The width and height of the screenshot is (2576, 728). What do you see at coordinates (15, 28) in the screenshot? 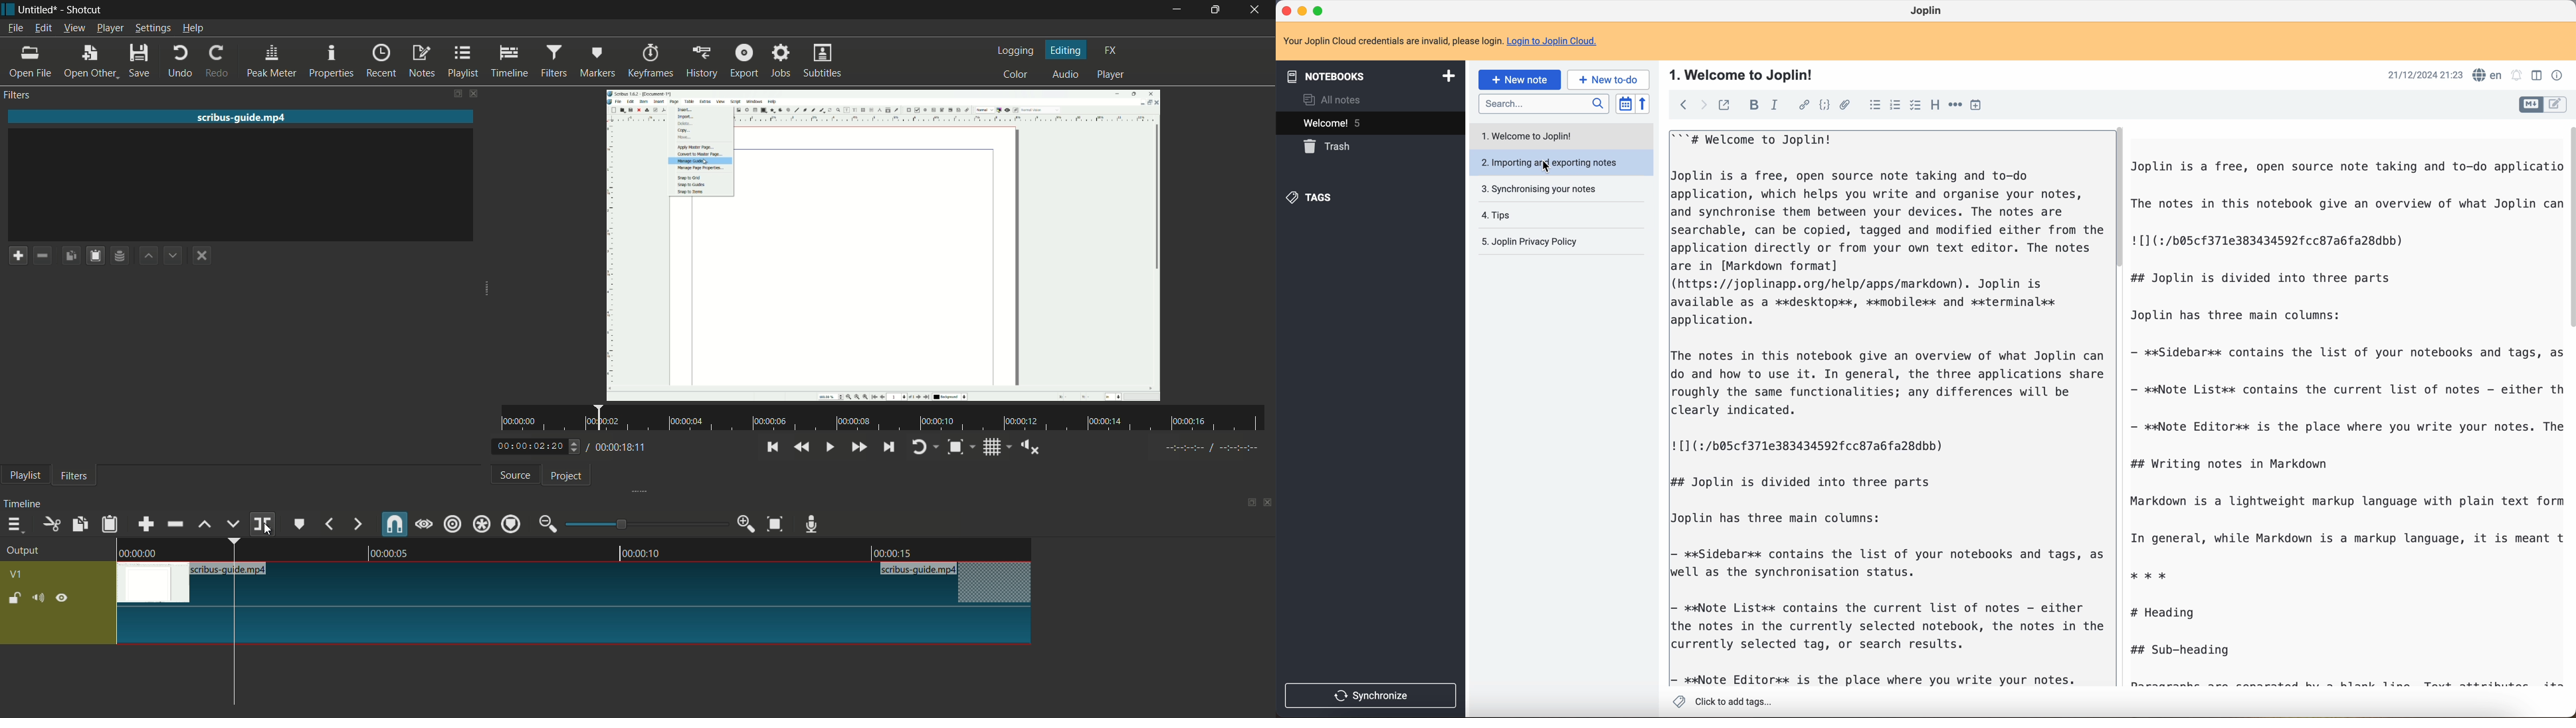
I see `file menu` at bounding box center [15, 28].